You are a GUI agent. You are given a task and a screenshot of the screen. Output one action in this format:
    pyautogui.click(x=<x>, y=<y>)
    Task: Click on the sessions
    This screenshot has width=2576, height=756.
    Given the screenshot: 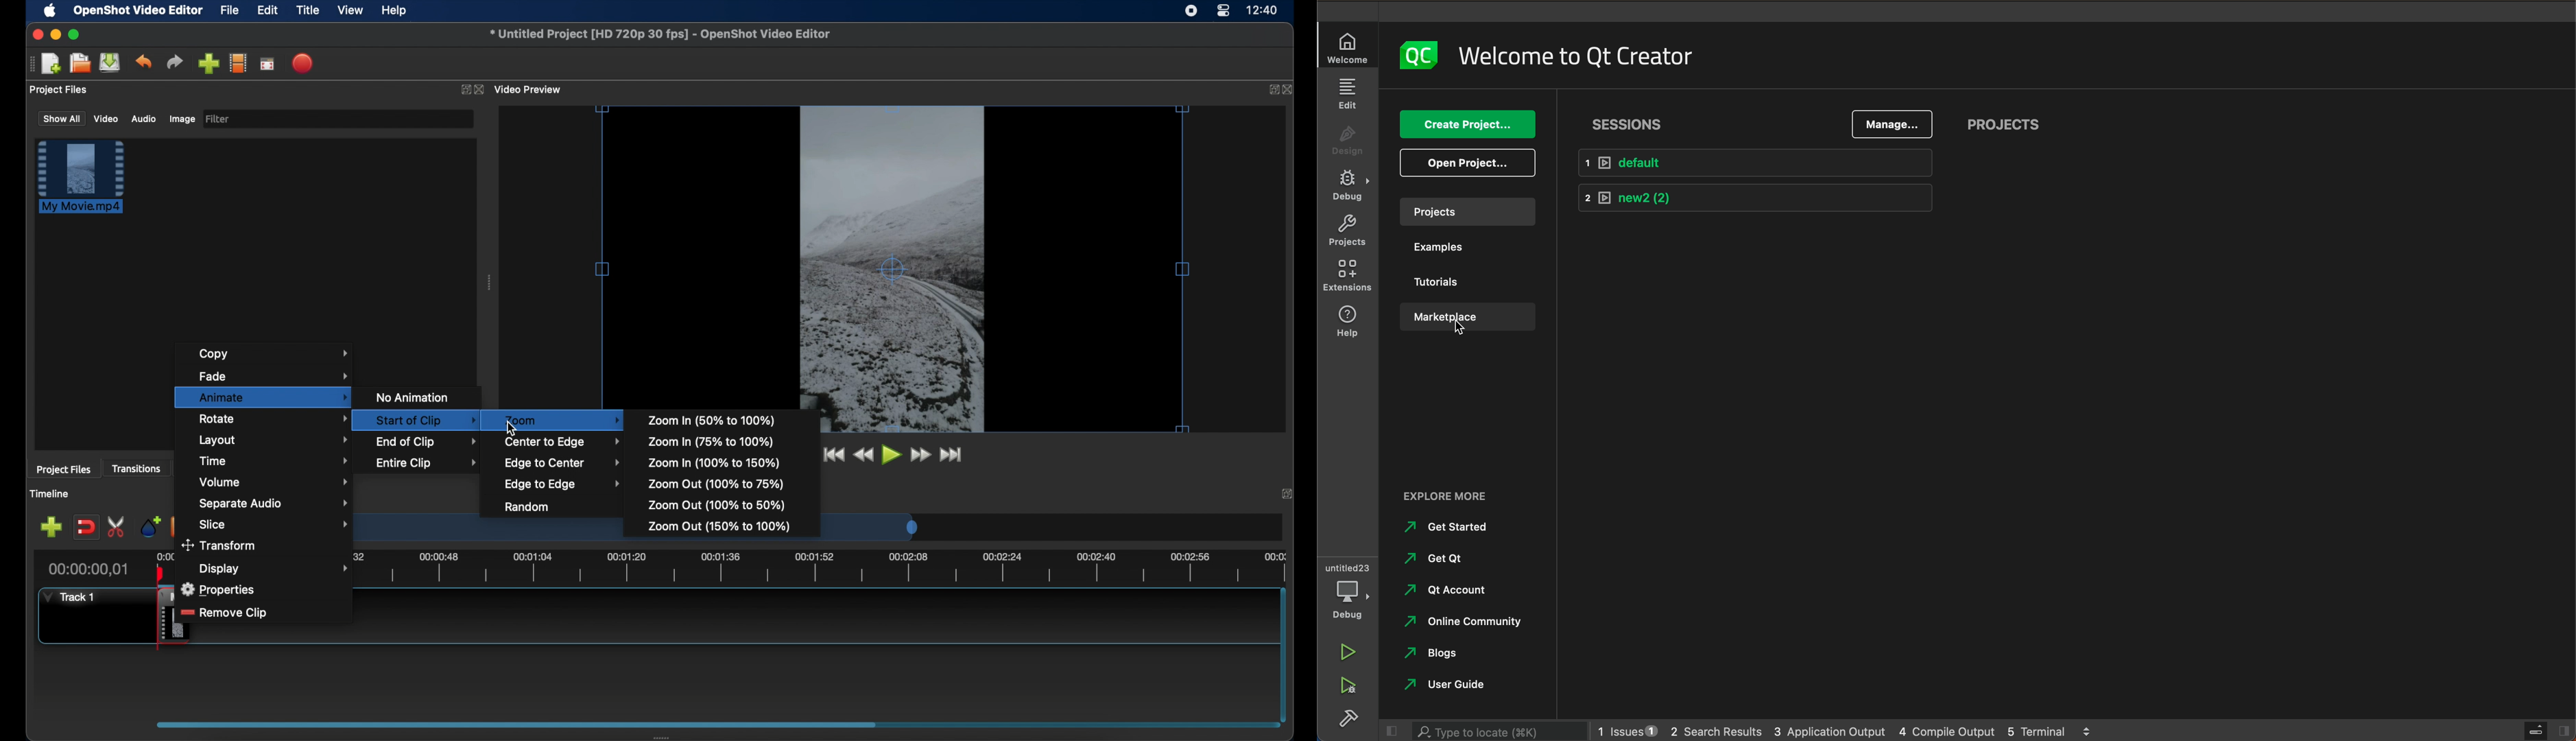 What is the action you would take?
    pyautogui.click(x=1633, y=123)
    